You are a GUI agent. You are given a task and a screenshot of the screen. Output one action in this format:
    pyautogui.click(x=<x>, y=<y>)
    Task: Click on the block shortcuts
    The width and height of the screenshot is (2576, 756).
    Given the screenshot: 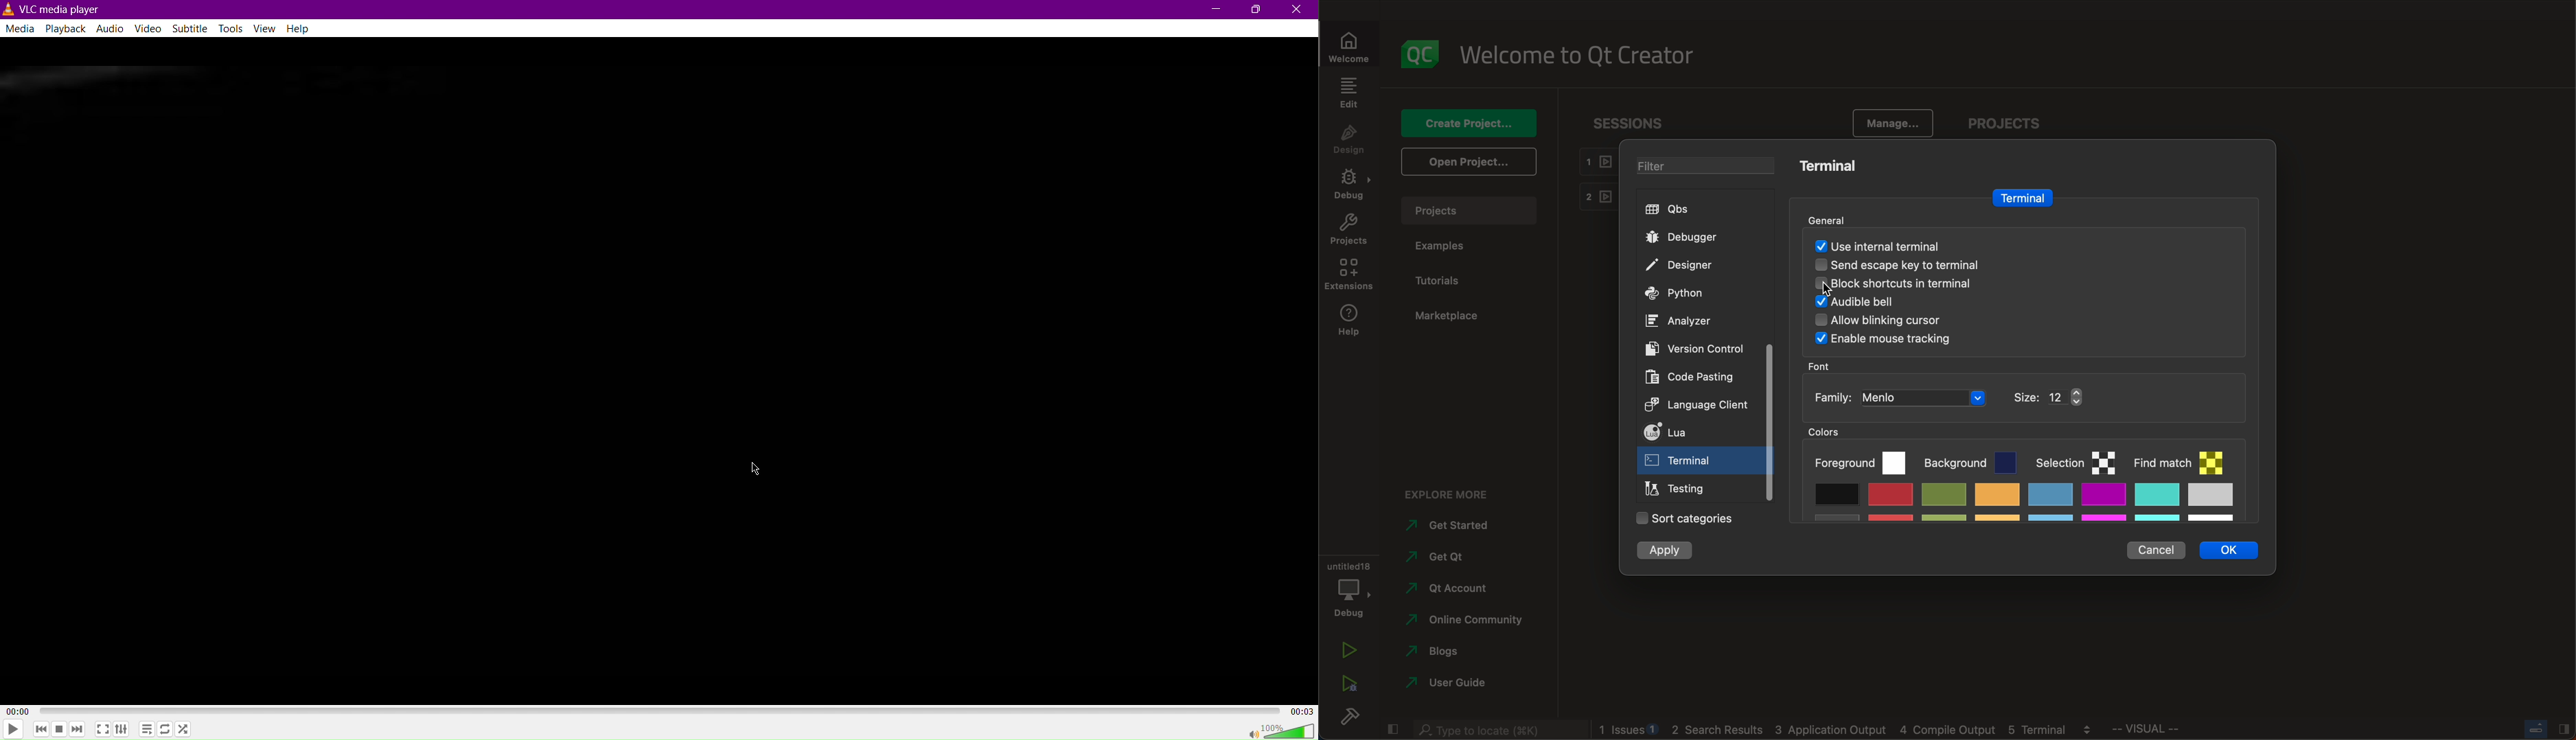 What is the action you would take?
    pyautogui.click(x=1934, y=285)
    